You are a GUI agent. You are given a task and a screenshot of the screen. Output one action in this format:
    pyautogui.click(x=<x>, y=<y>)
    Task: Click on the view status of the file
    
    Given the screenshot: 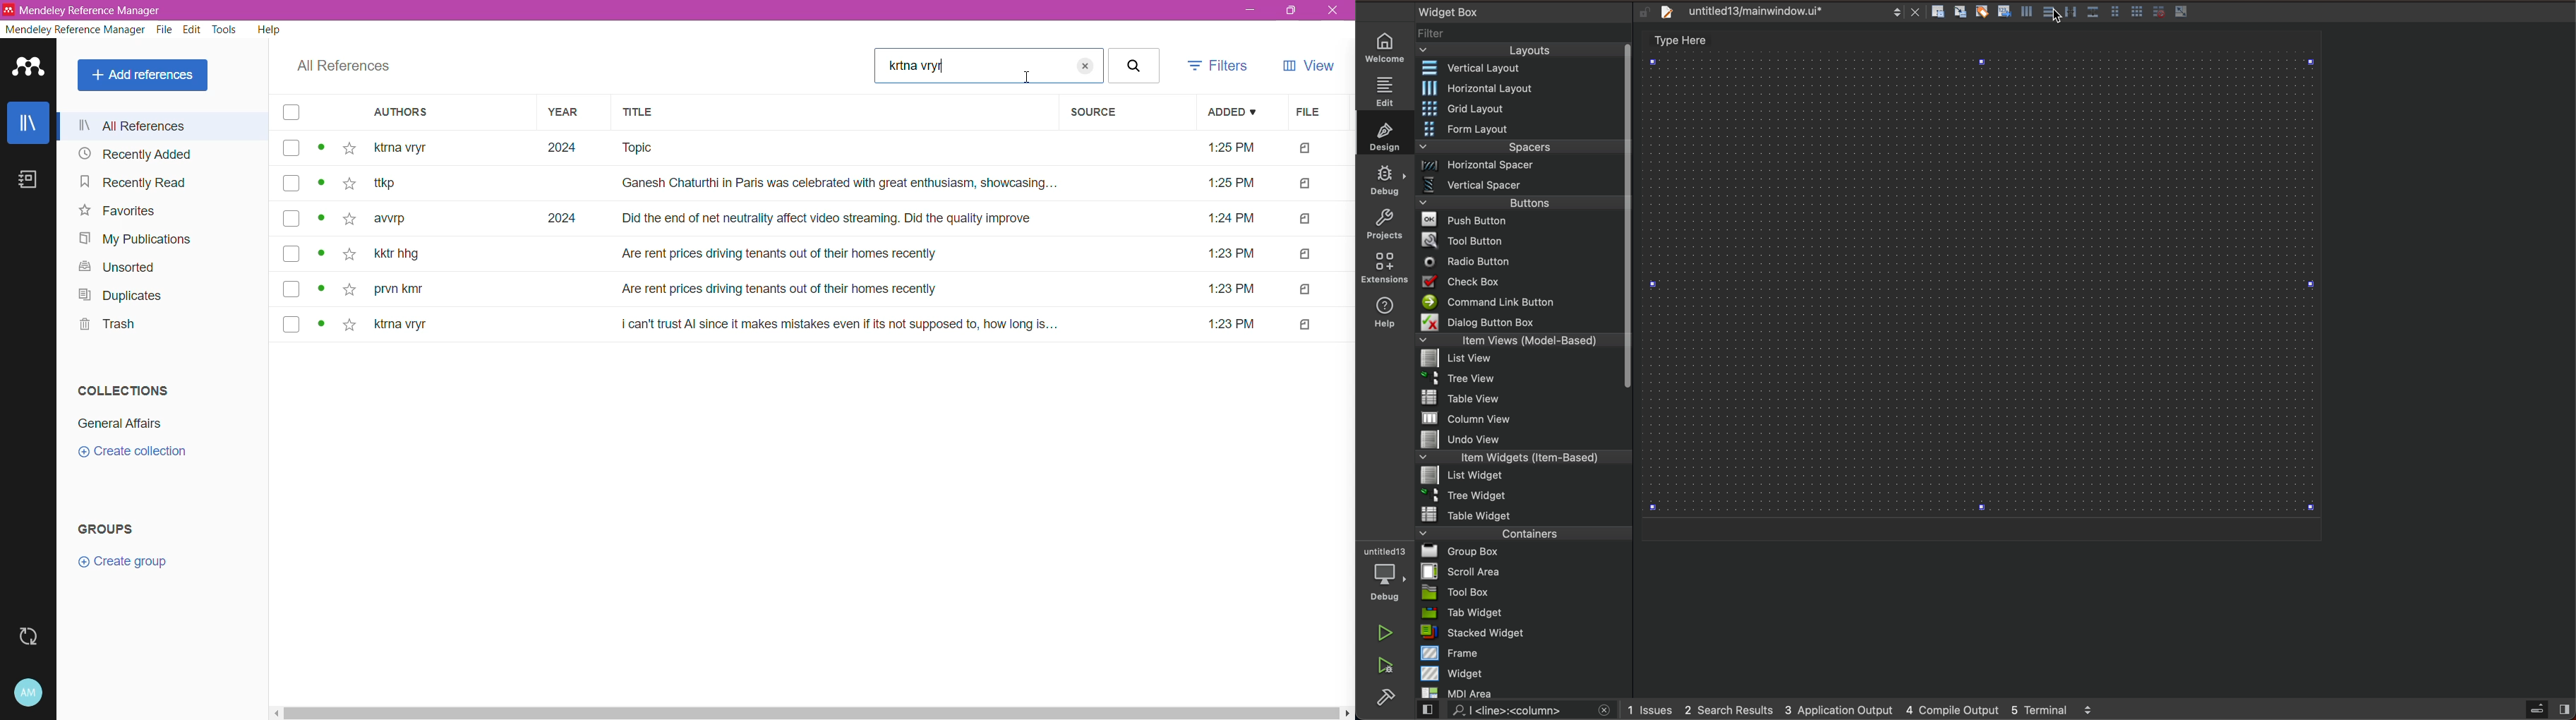 What is the action you would take?
    pyautogui.click(x=322, y=289)
    